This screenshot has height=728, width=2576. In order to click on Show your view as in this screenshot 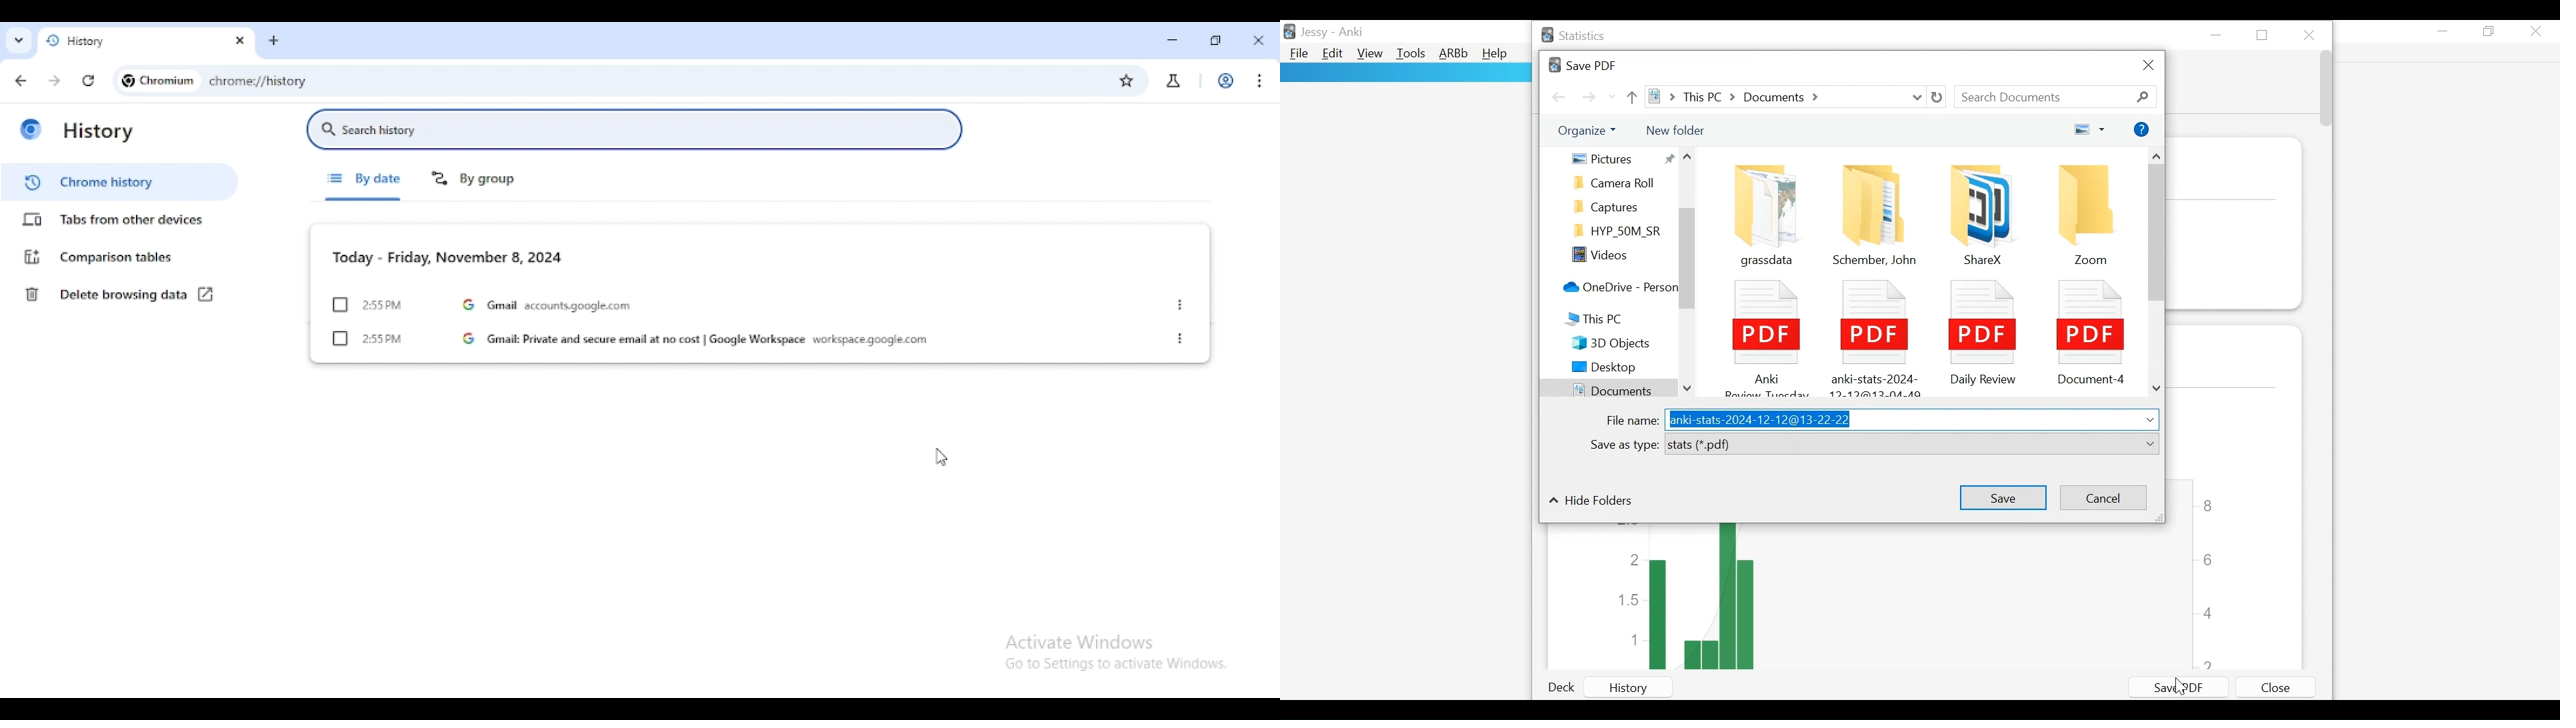, I will do `click(2090, 131)`.